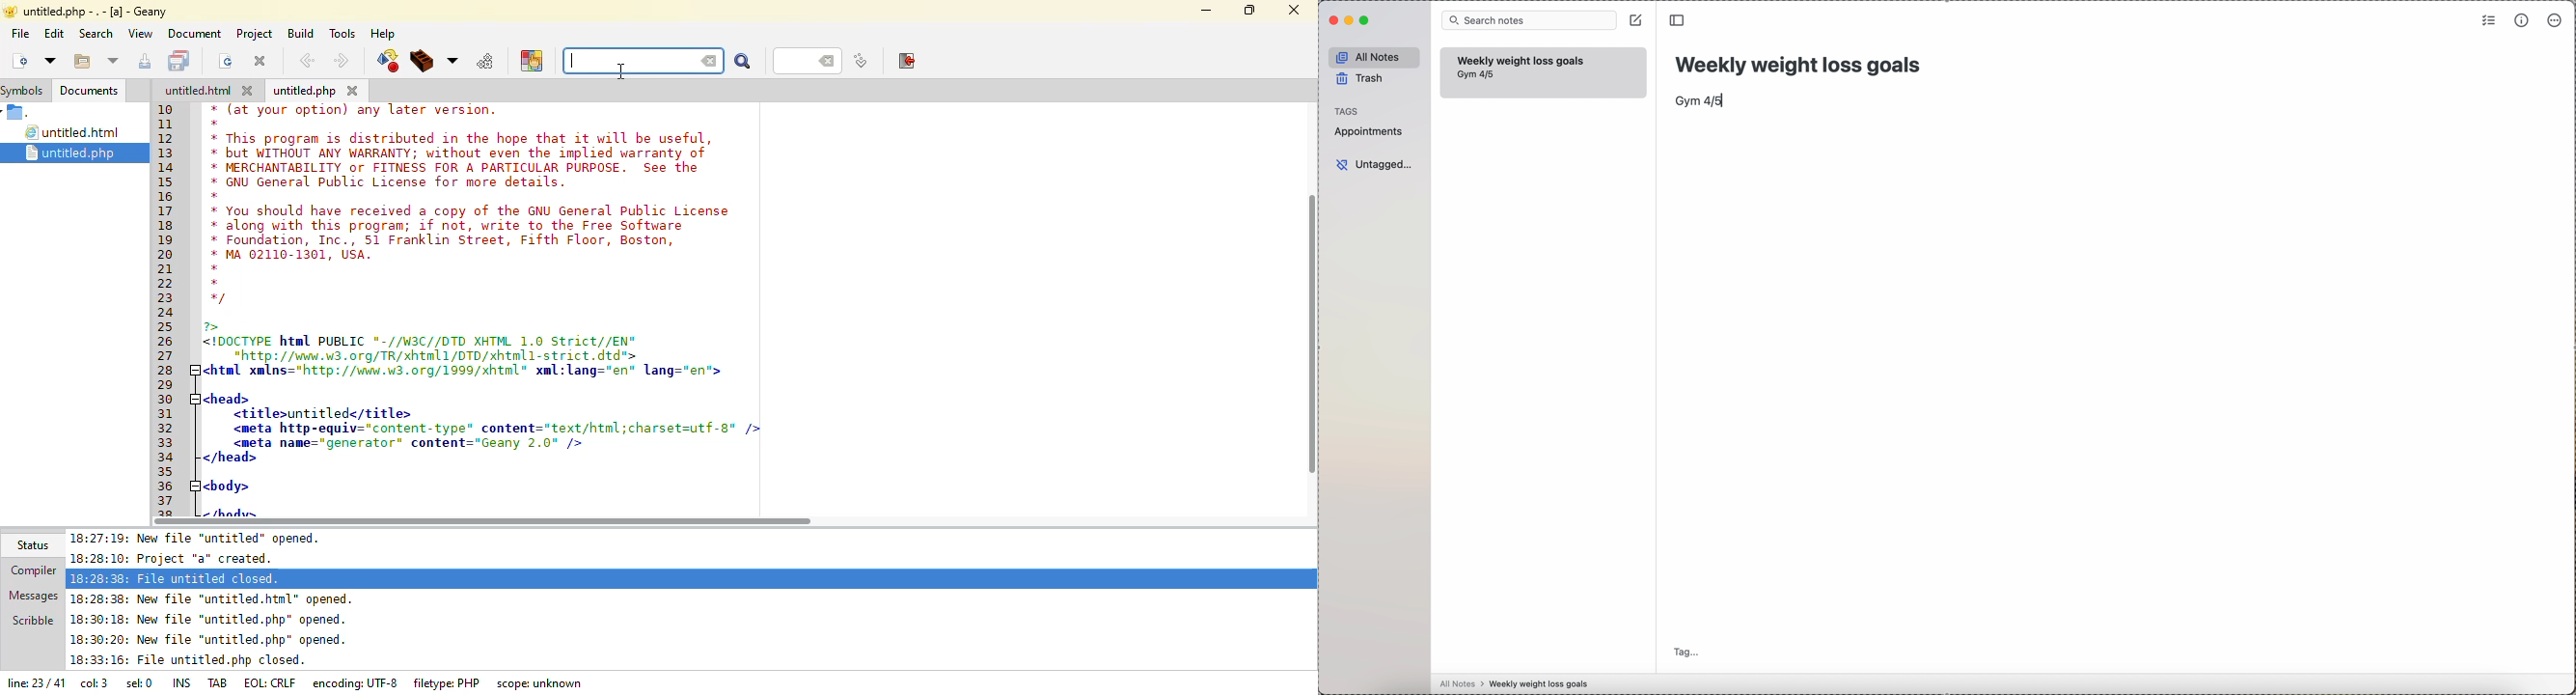 This screenshot has height=700, width=2576. Describe the element at coordinates (1530, 20) in the screenshot. I see `search bar` at that location.